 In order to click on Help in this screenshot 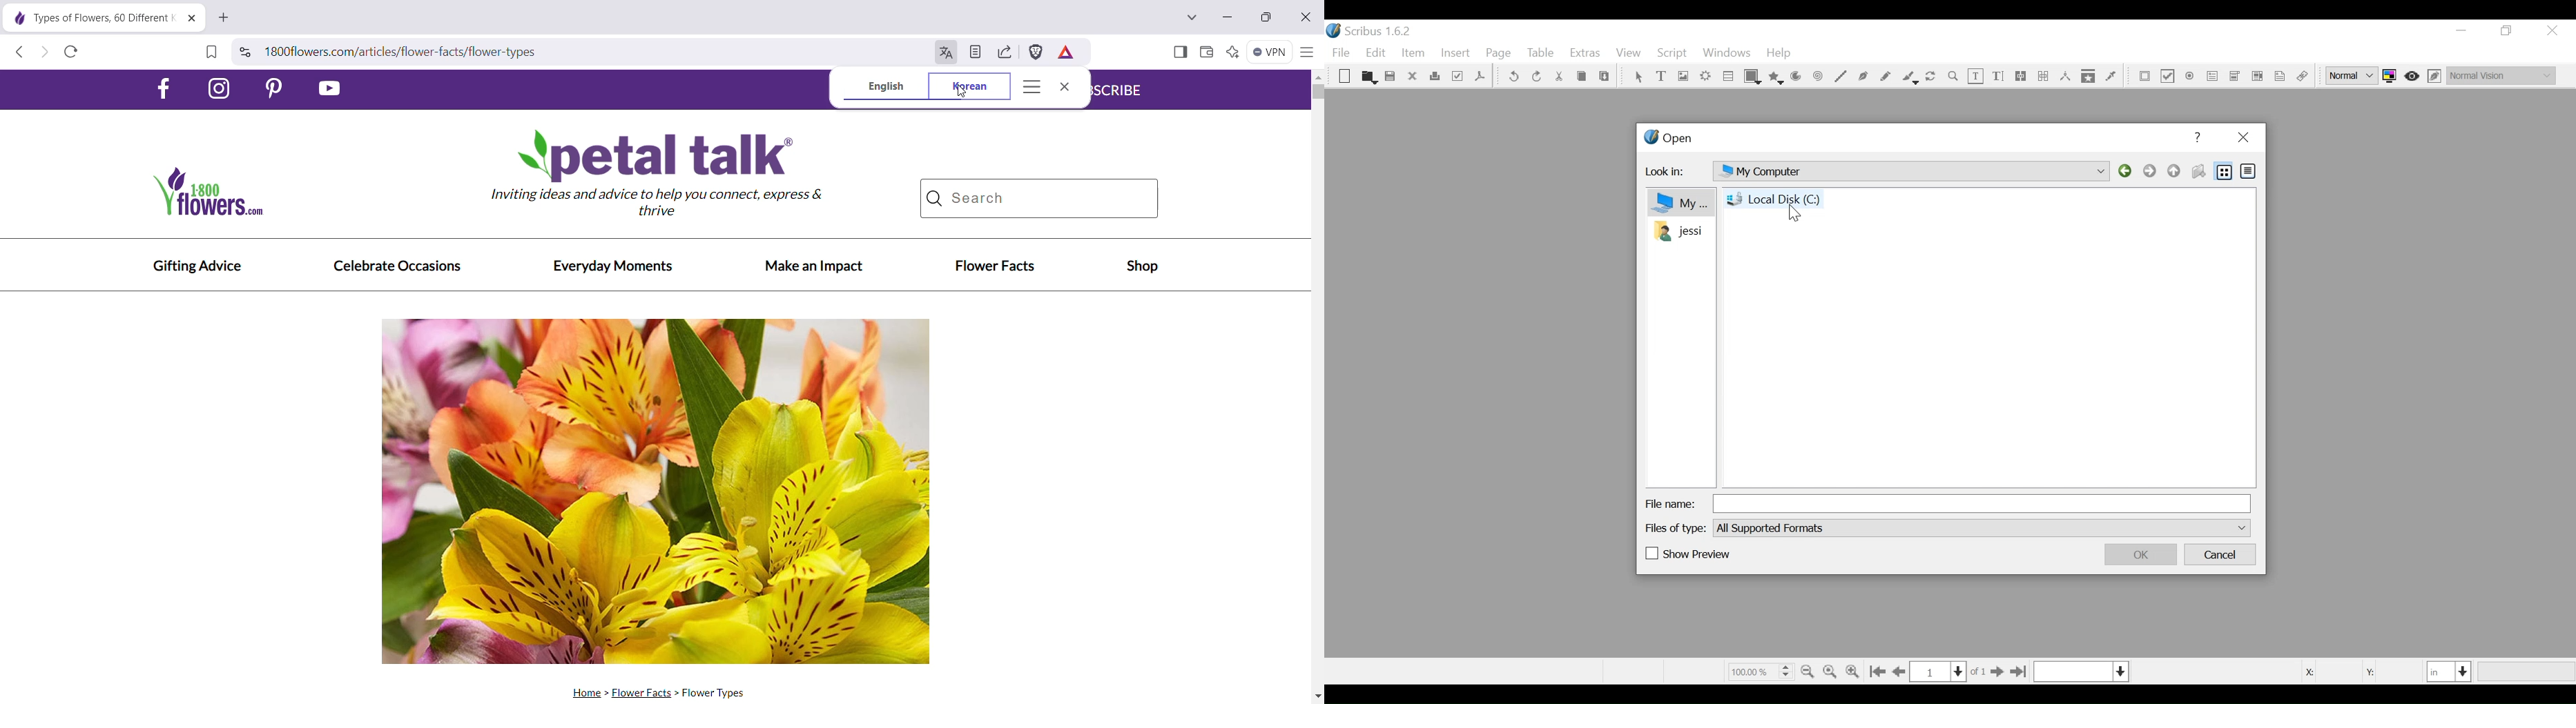, I will do `click(2200, 138)`.